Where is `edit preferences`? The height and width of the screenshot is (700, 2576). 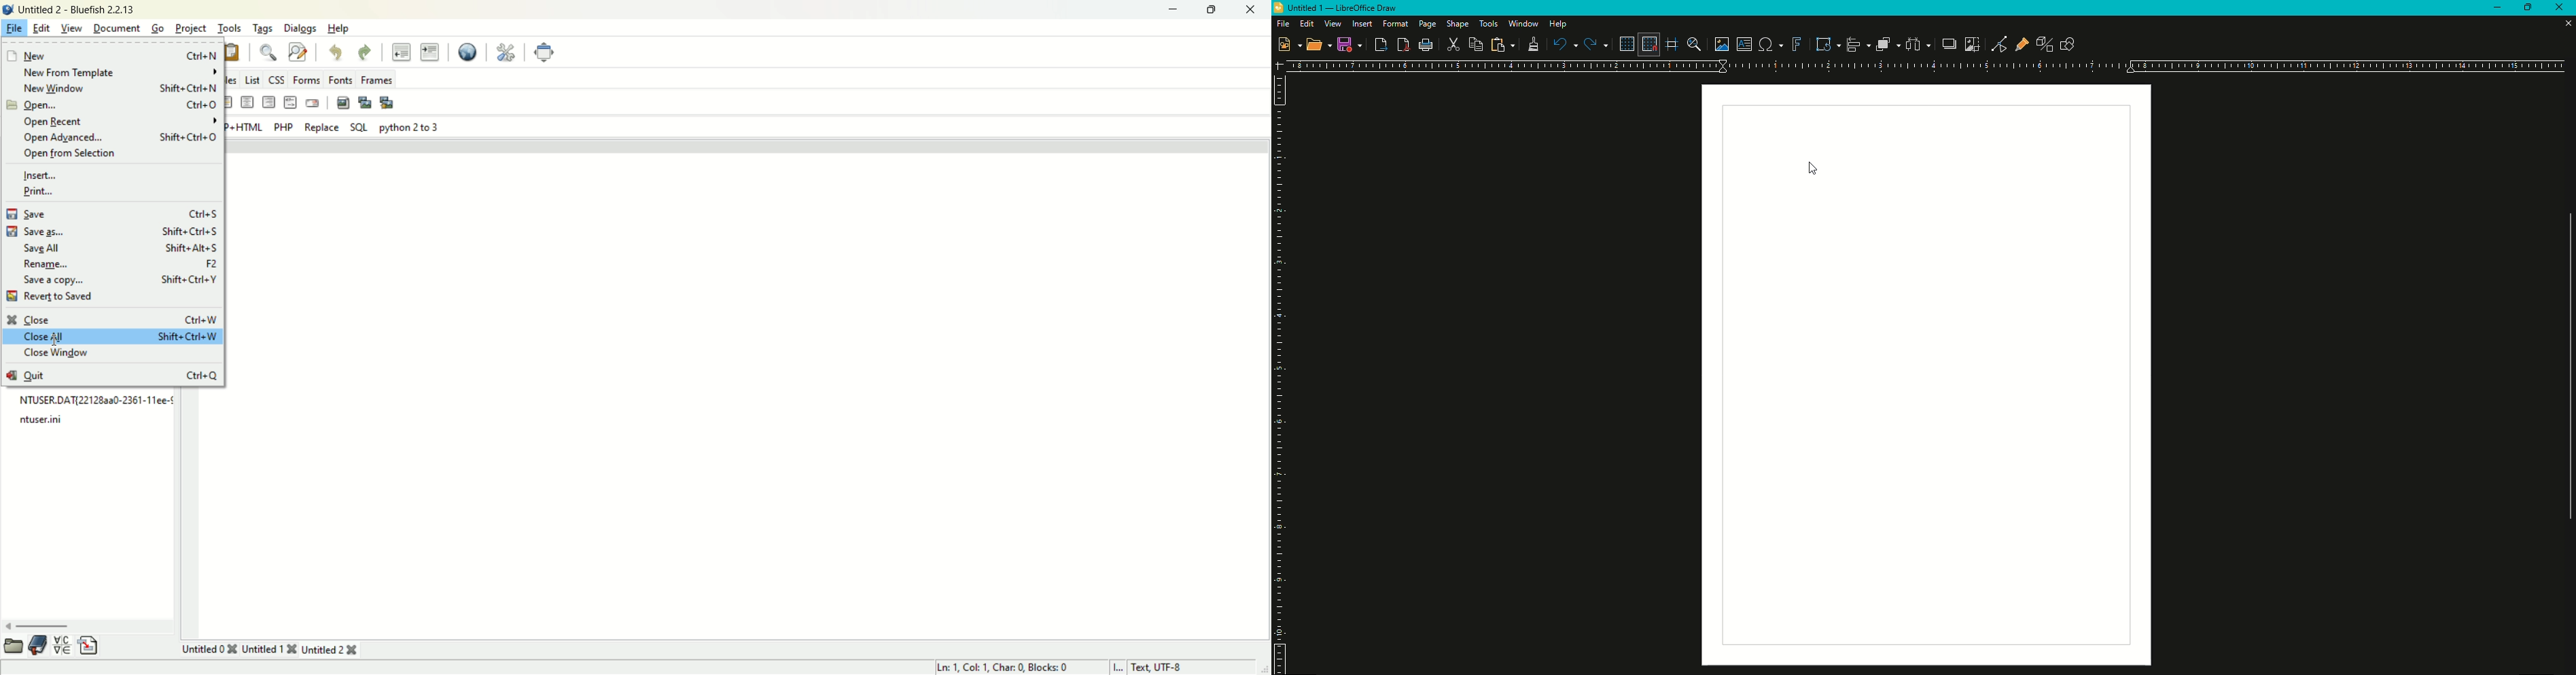
edit preferences is located at coordinates (507, 50).